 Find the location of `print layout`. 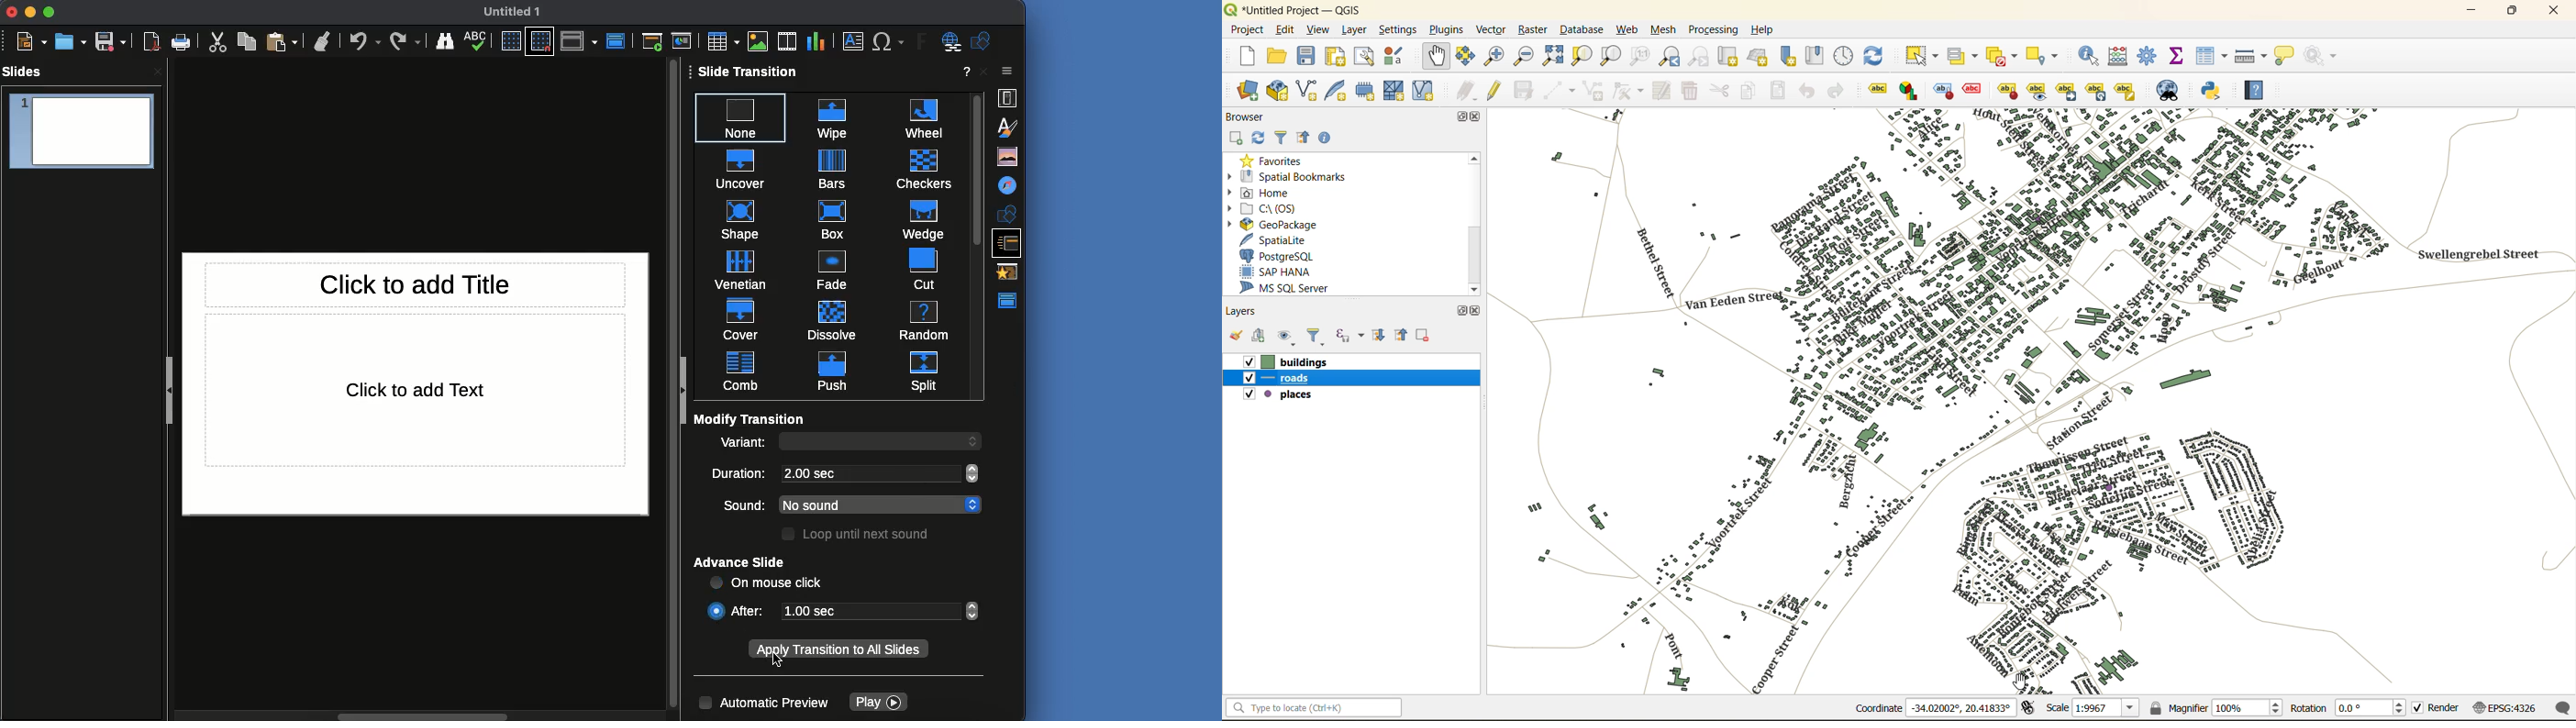

print layout is located at coordinates (1336, 58).